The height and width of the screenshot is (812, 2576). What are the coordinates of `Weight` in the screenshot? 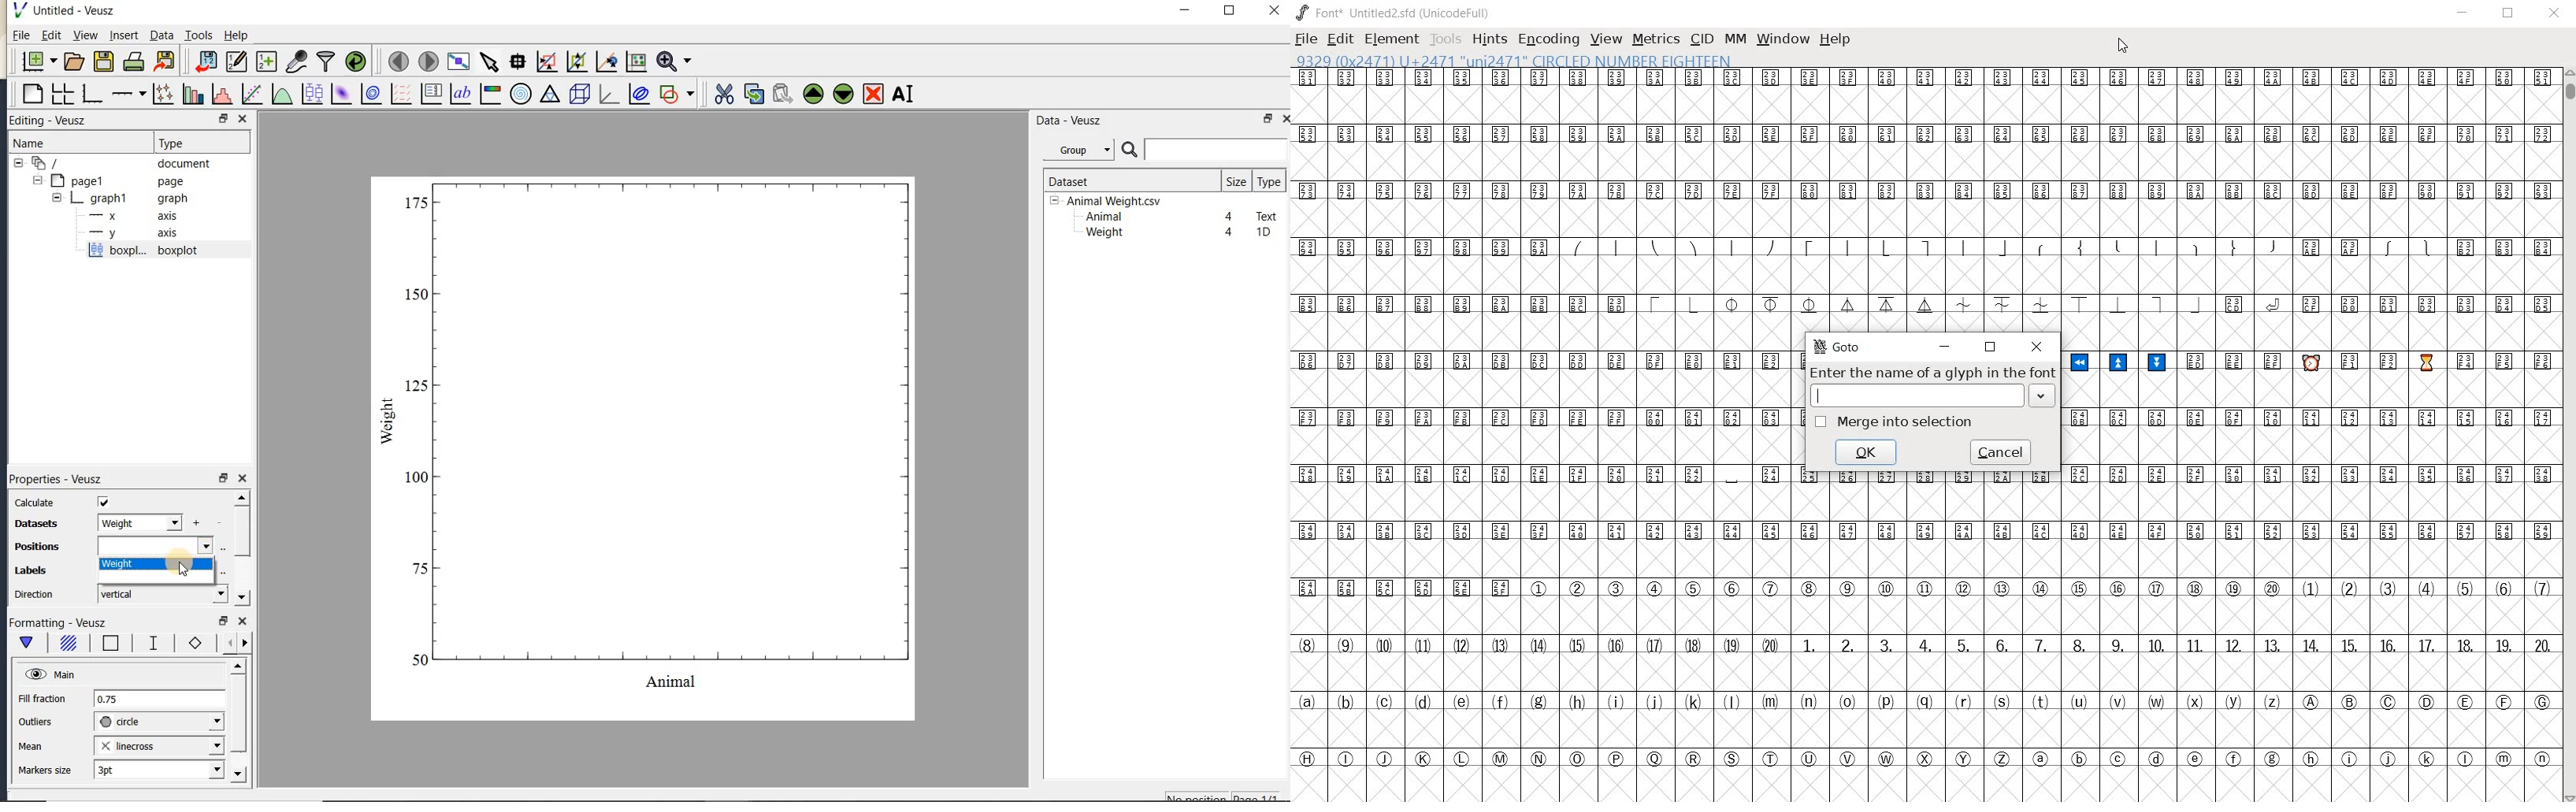 It's located at (1103, 234).